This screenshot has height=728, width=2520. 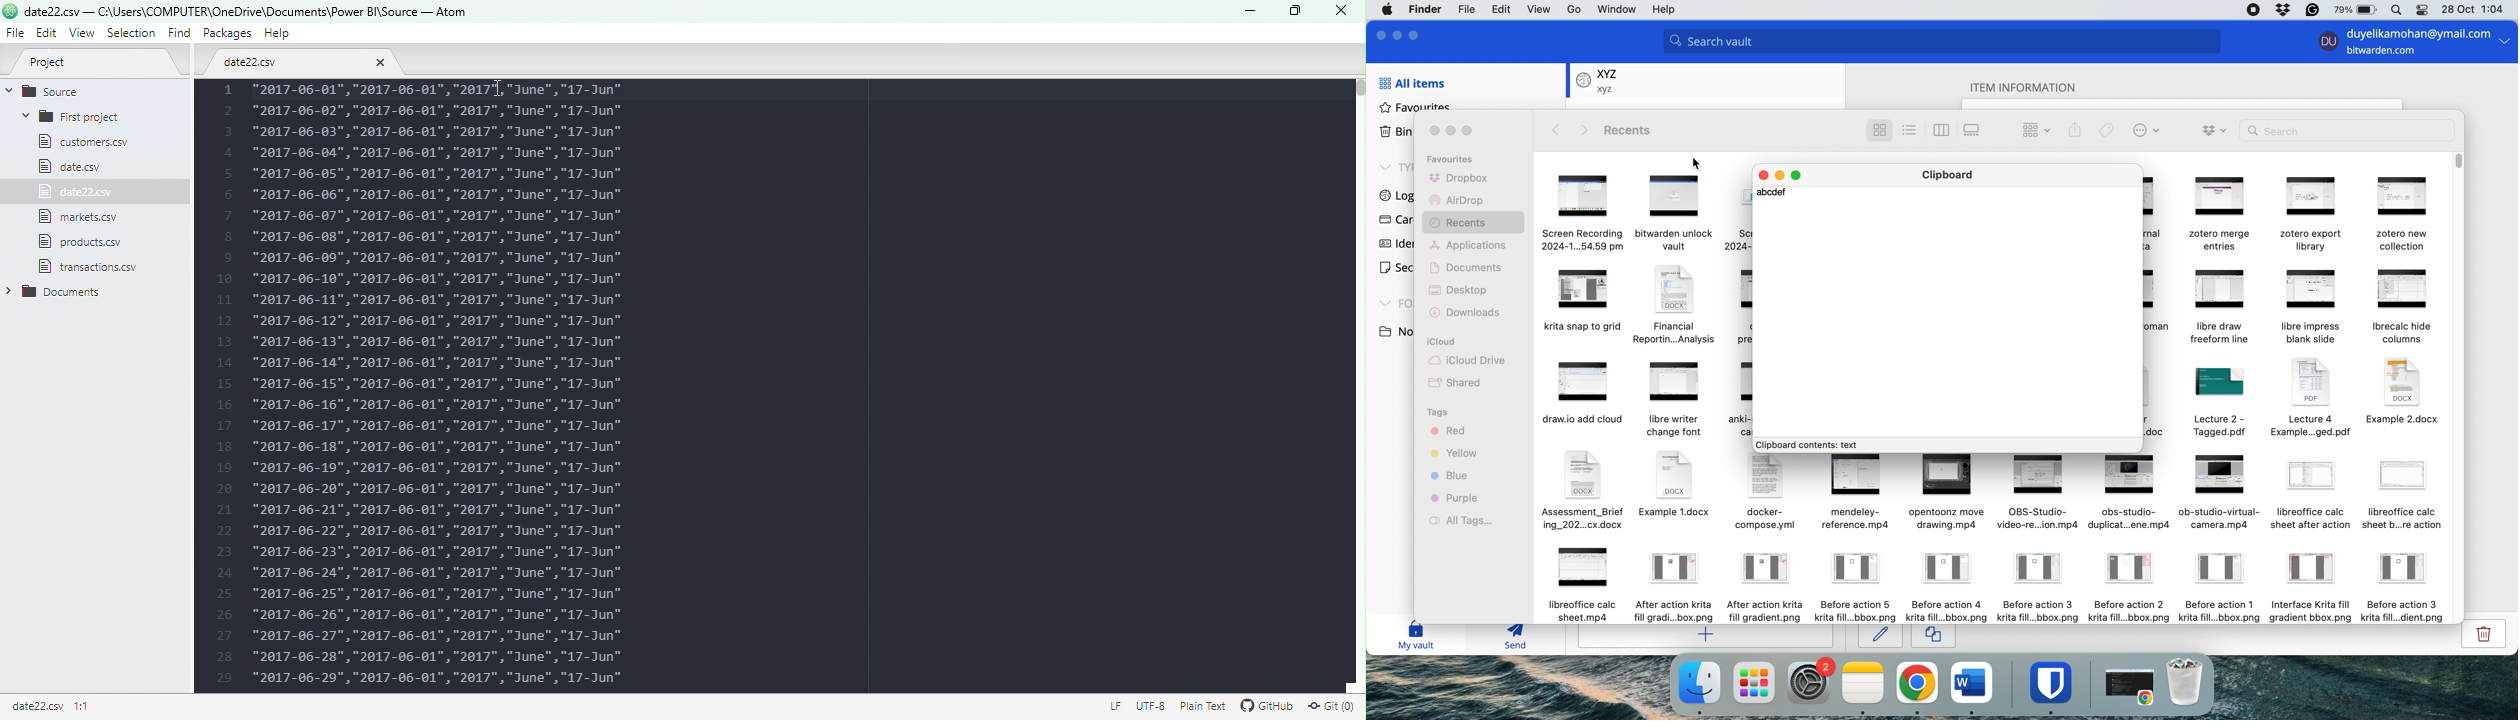 I want to click on icloud drive, so click(x=1466, y=362).